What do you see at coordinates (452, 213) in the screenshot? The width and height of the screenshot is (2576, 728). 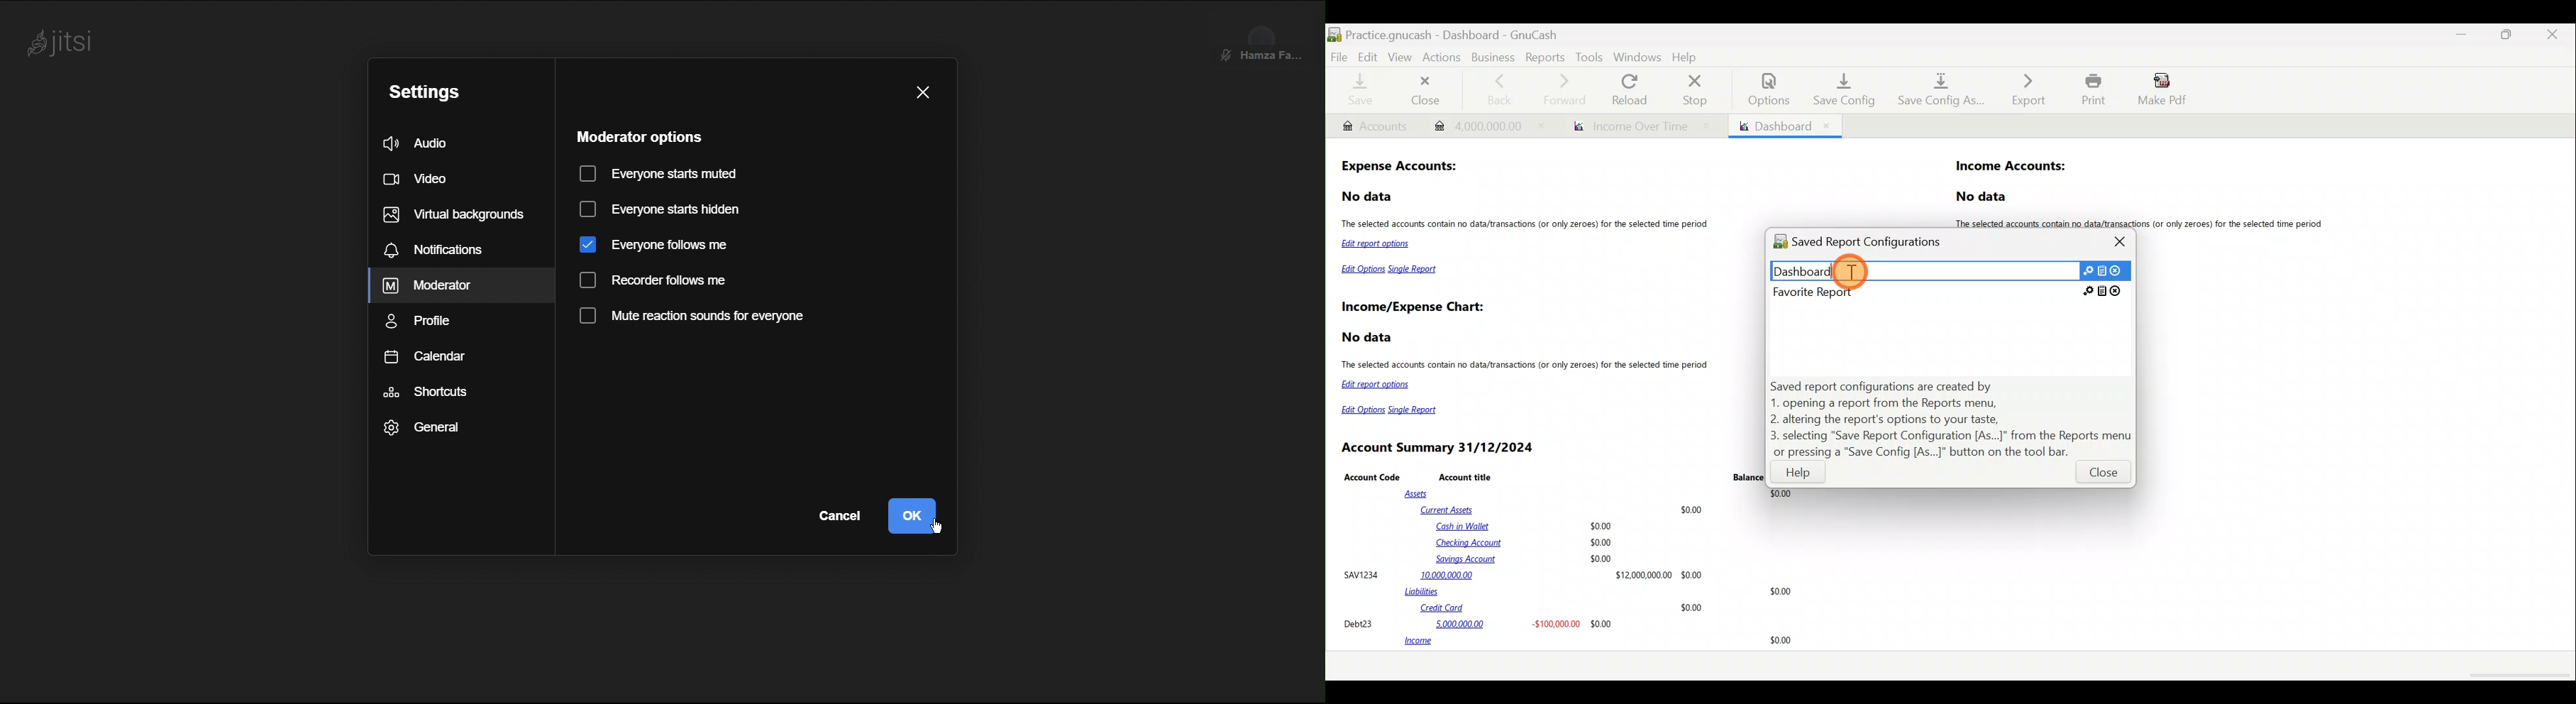 I see `Virtual backgrounds` at bounding box center [452, 213].